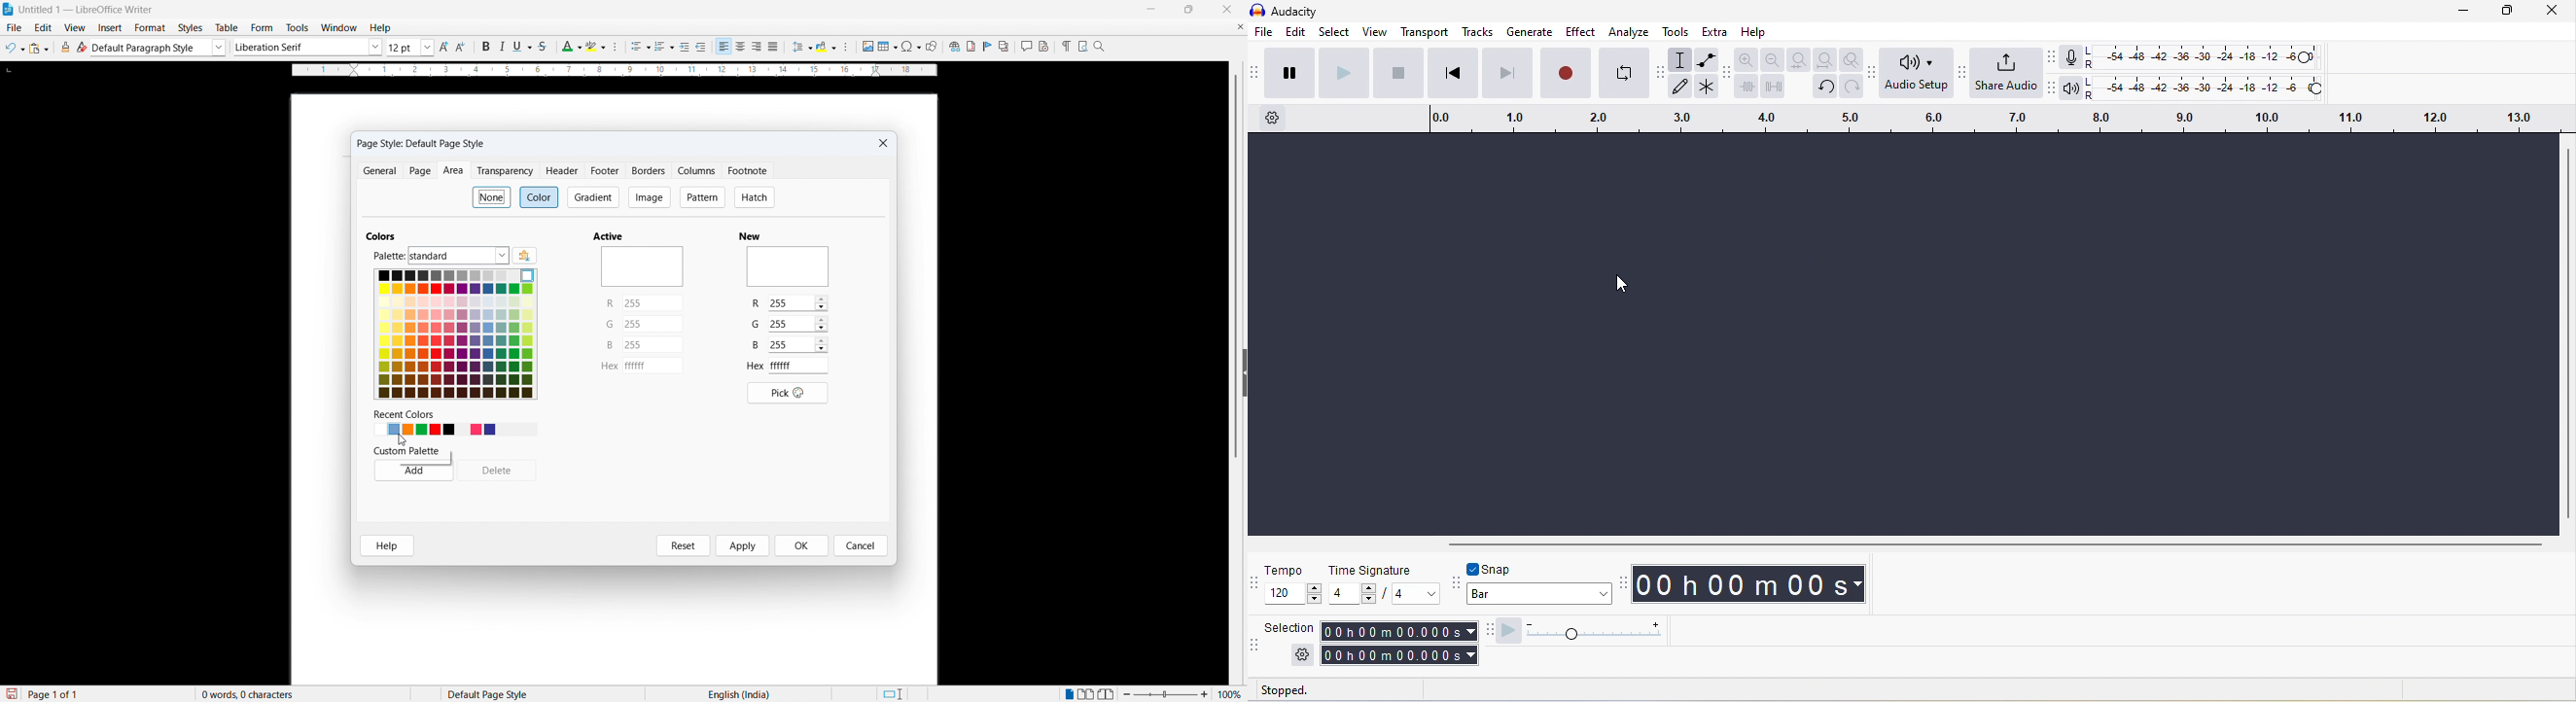  What do you see at coordinates (773, 46) in the screenshot?
I see `Justify ` at bounding box center [773, 46].